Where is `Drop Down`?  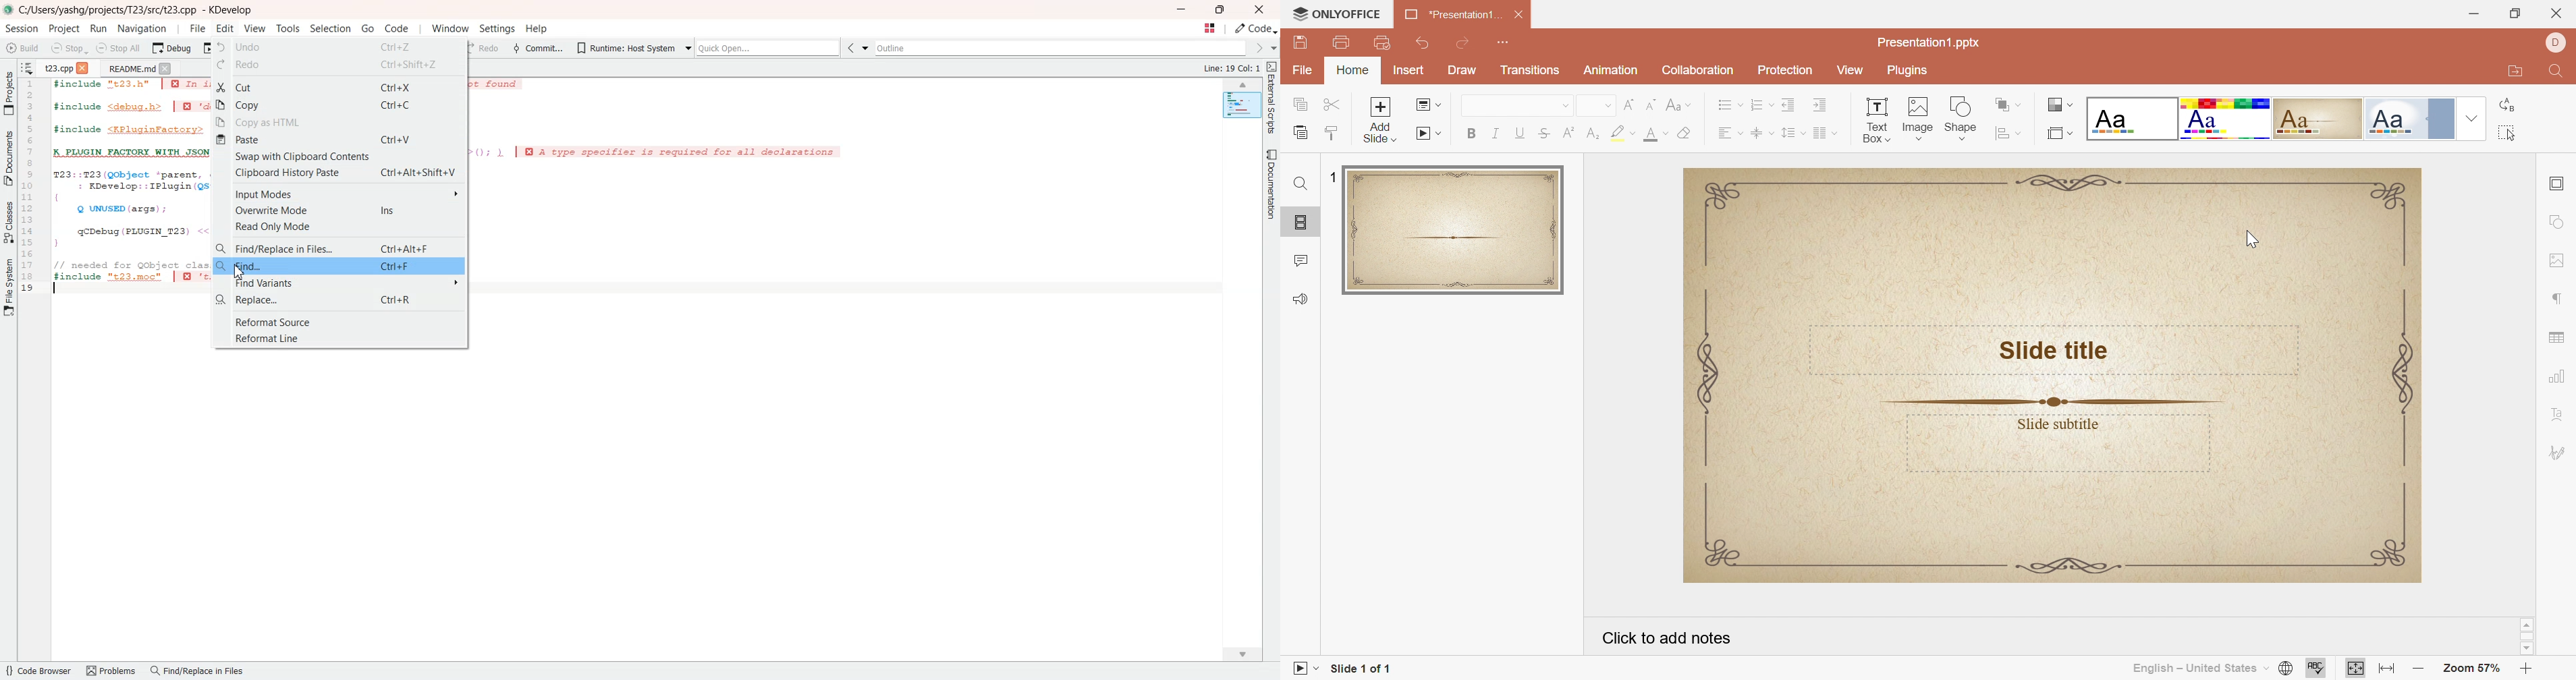
Drop Down is located at coordinates (1319, 667).